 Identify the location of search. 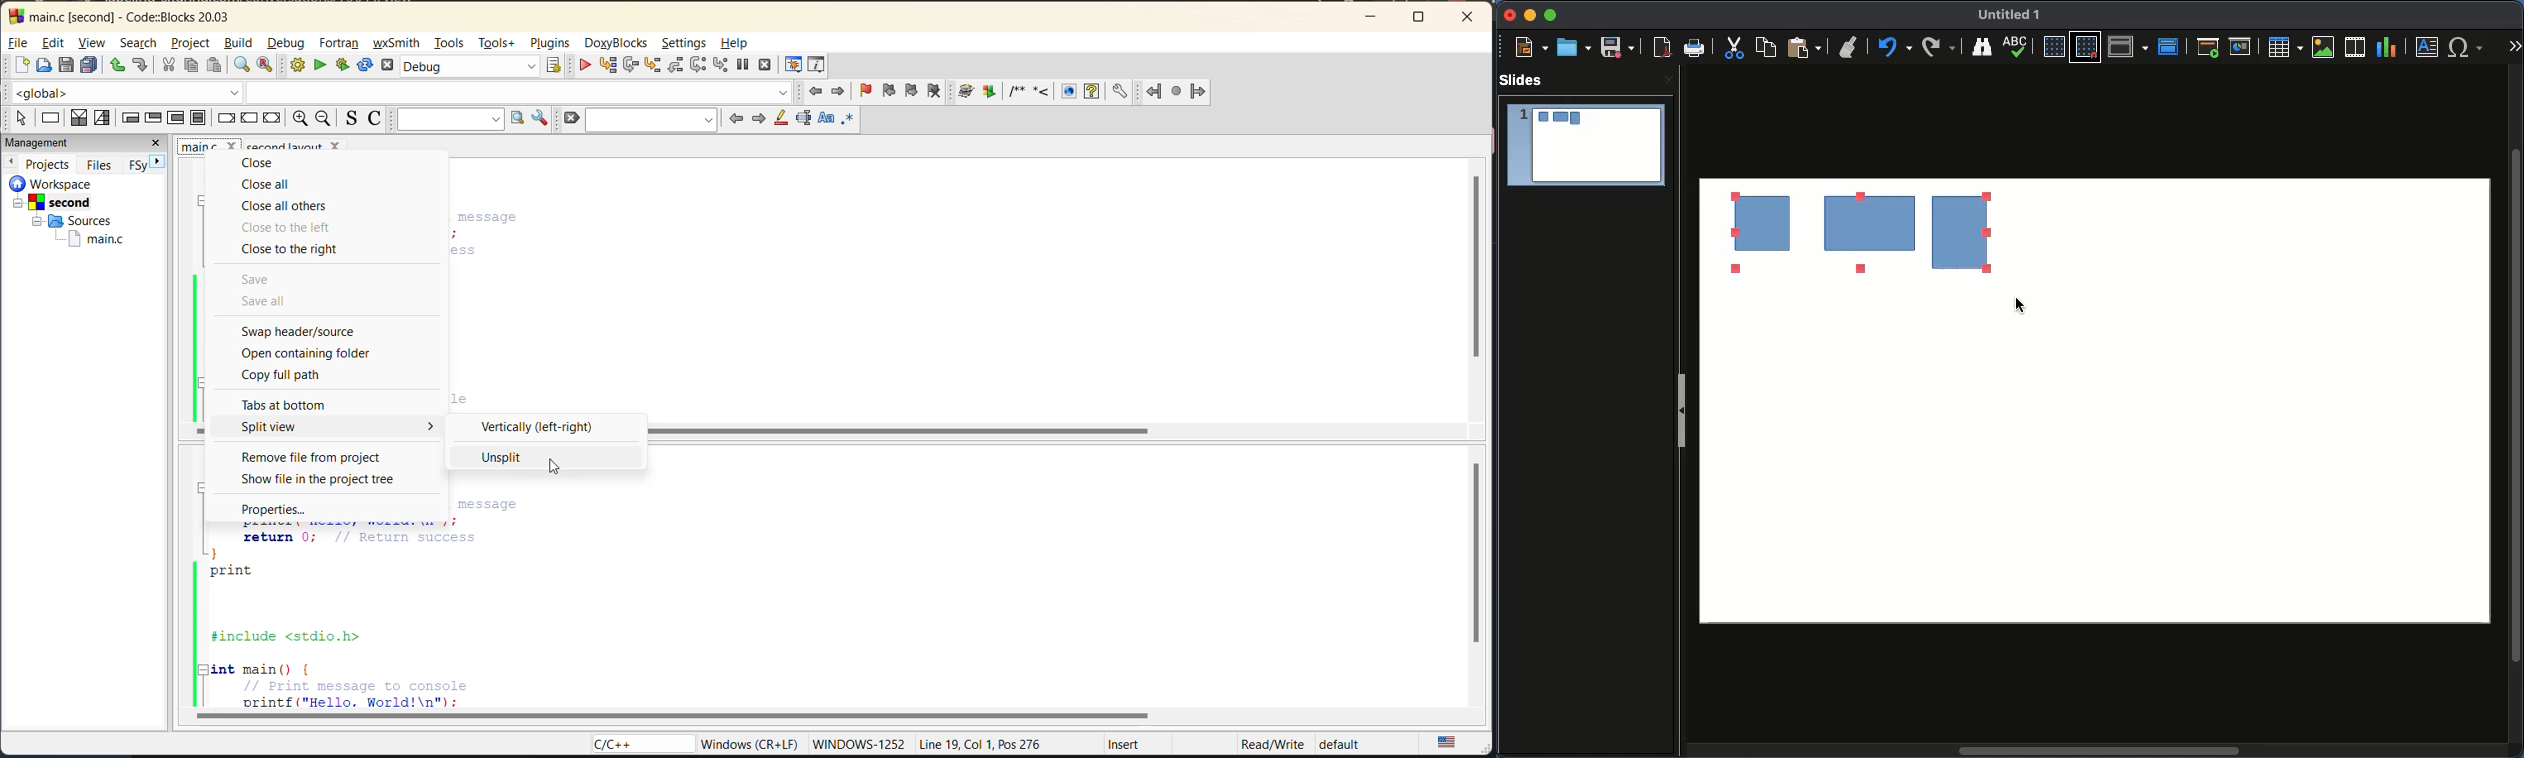
(138, 43).